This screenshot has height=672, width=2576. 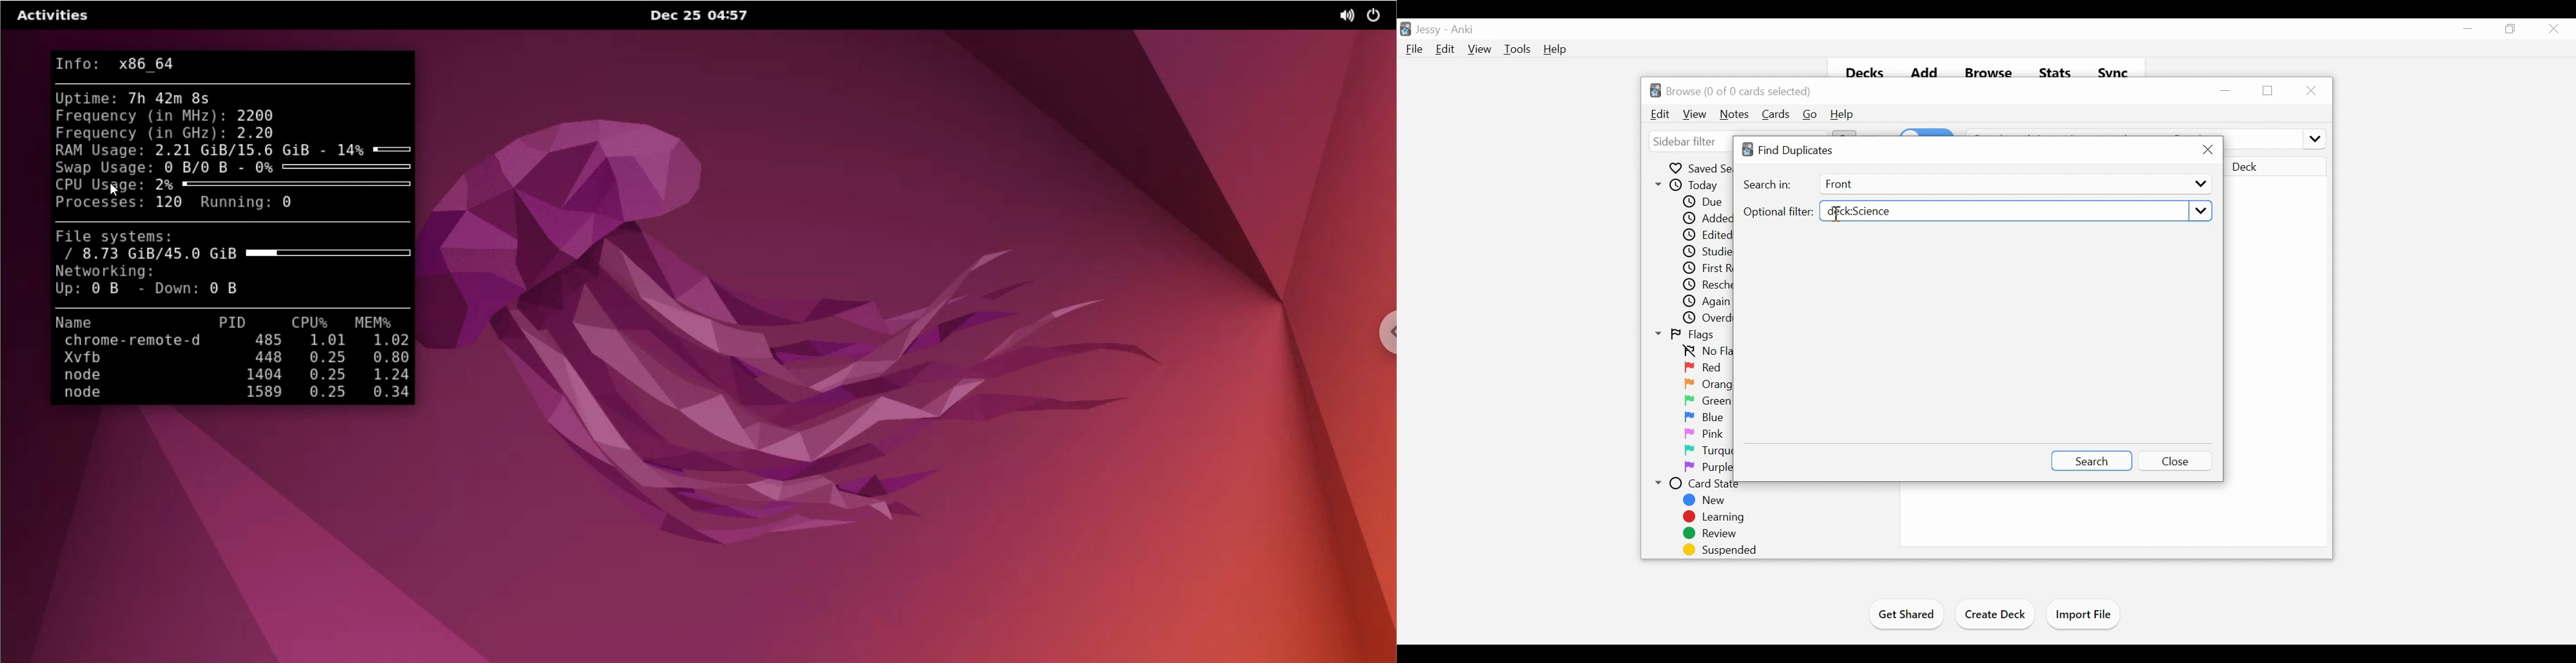 I want to click on Get Shared, so click(x=1905, y=616).